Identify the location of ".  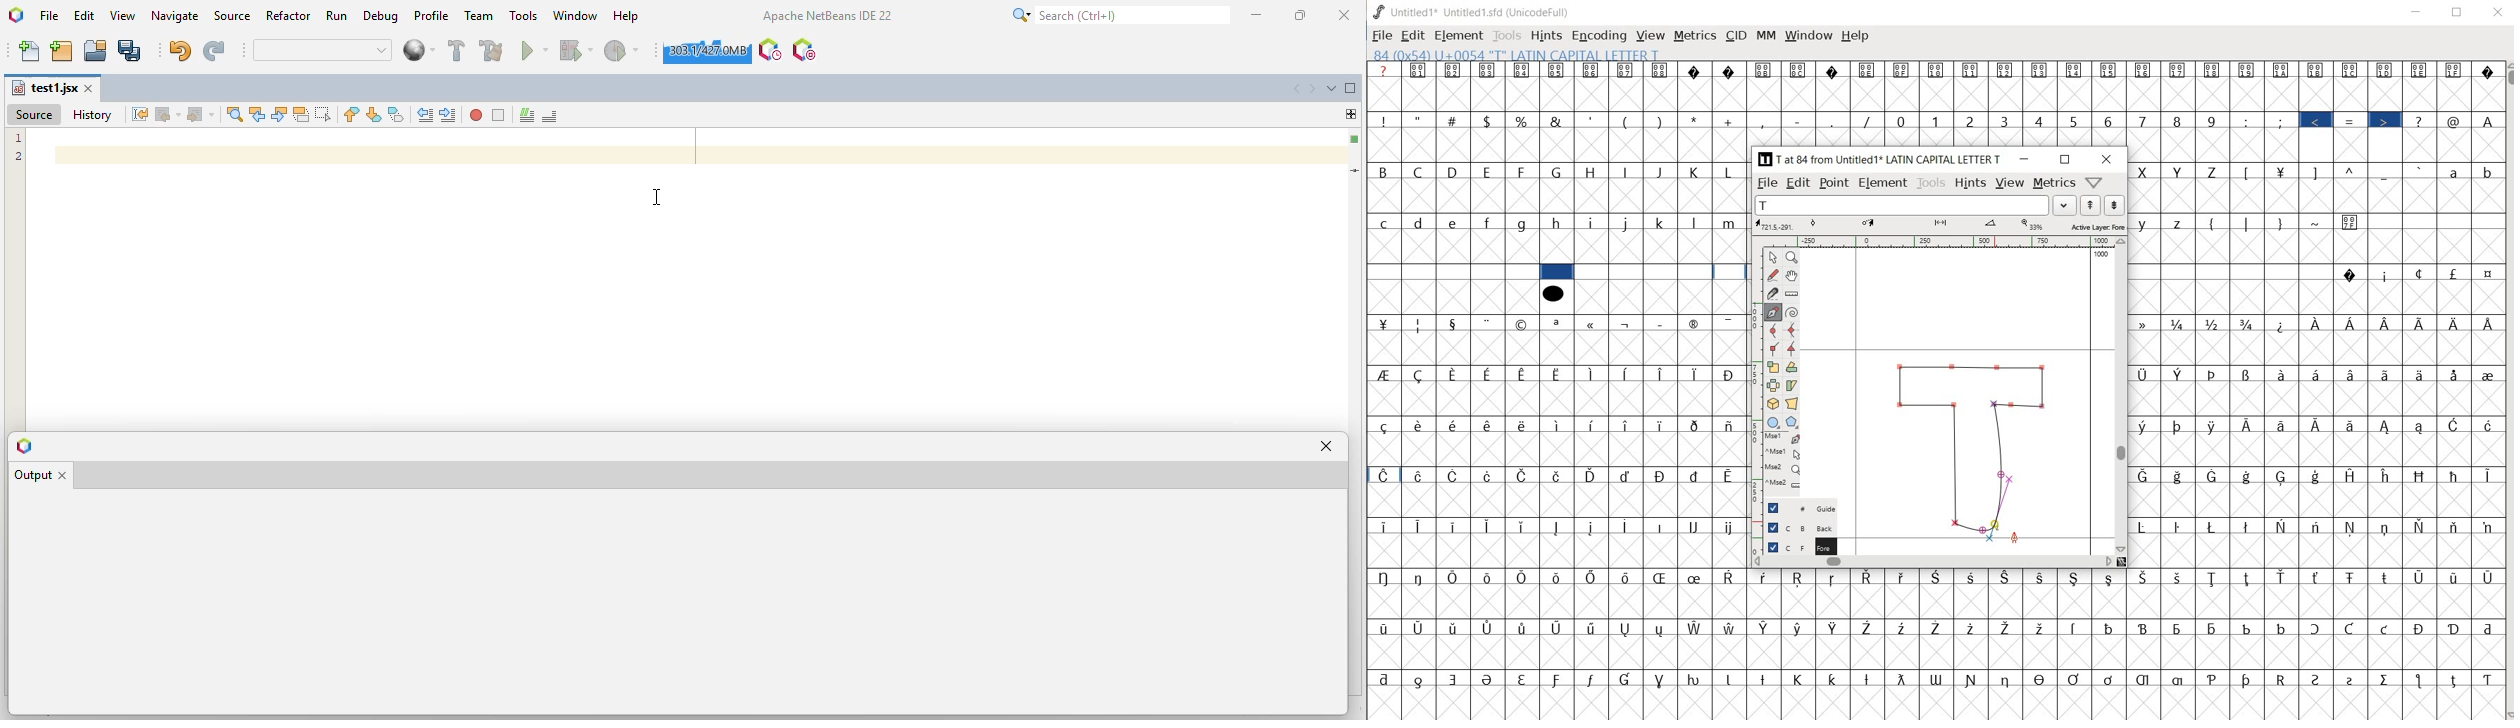
(1420, 119).